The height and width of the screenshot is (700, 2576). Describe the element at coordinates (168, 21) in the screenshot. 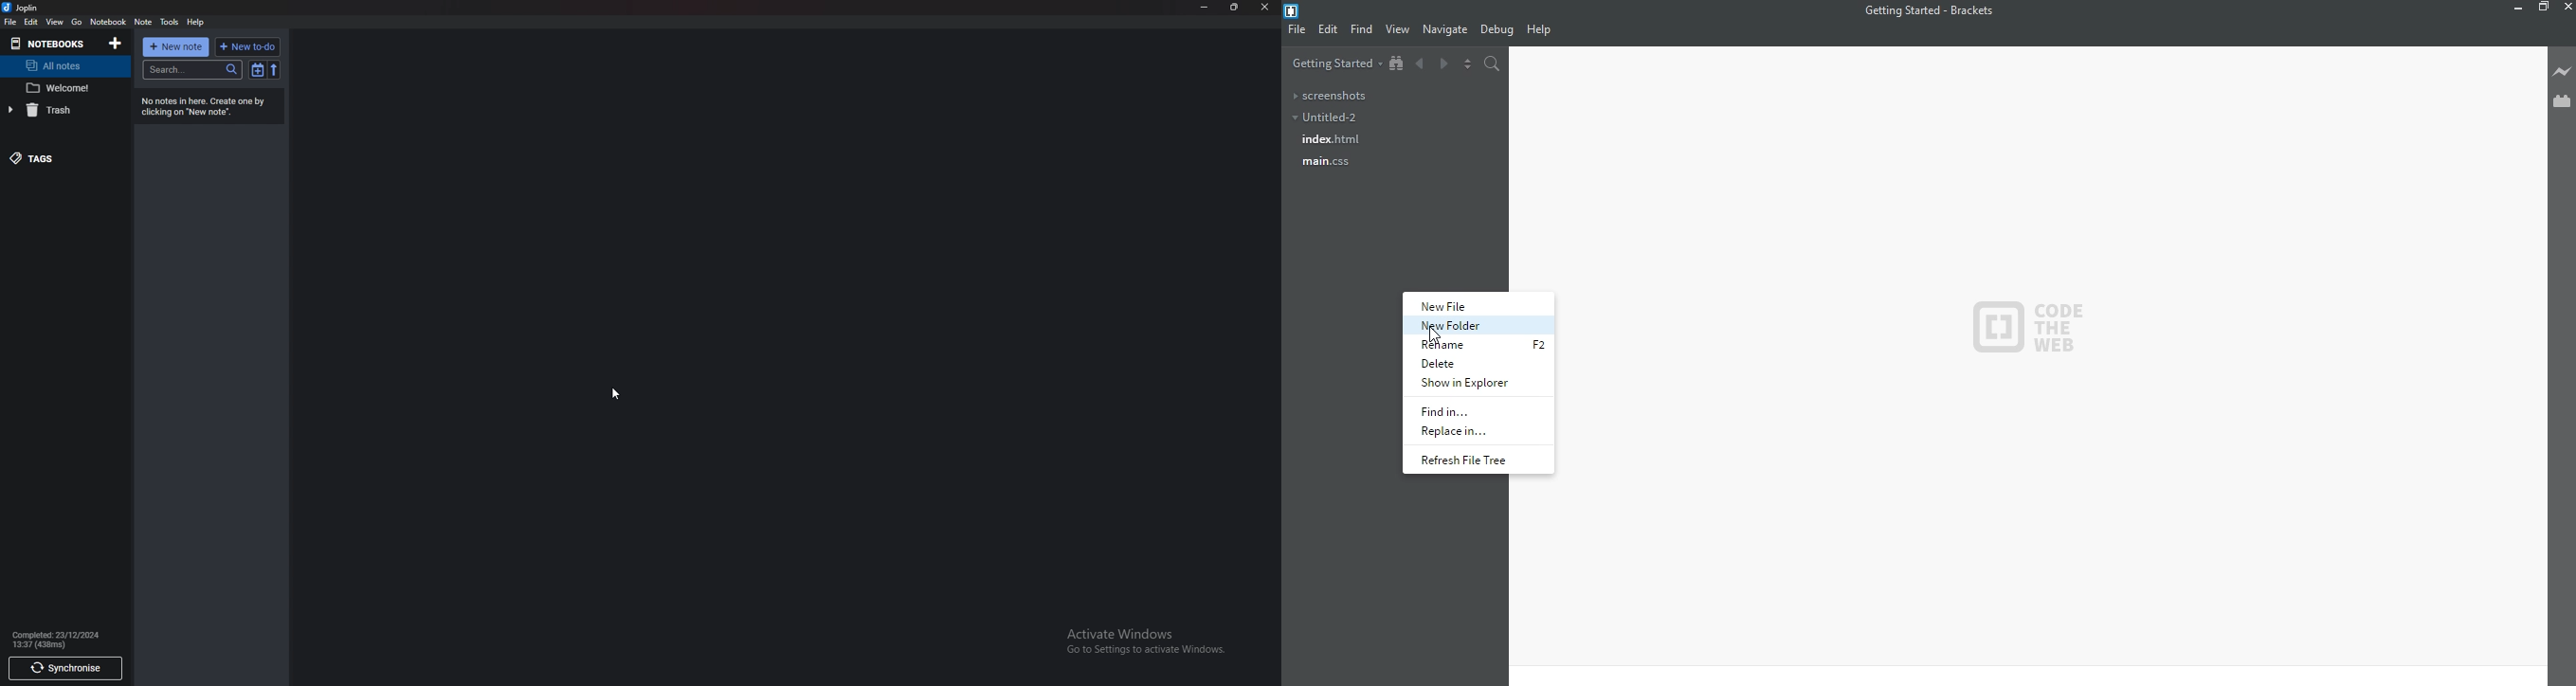

I see `Tools` at that location.